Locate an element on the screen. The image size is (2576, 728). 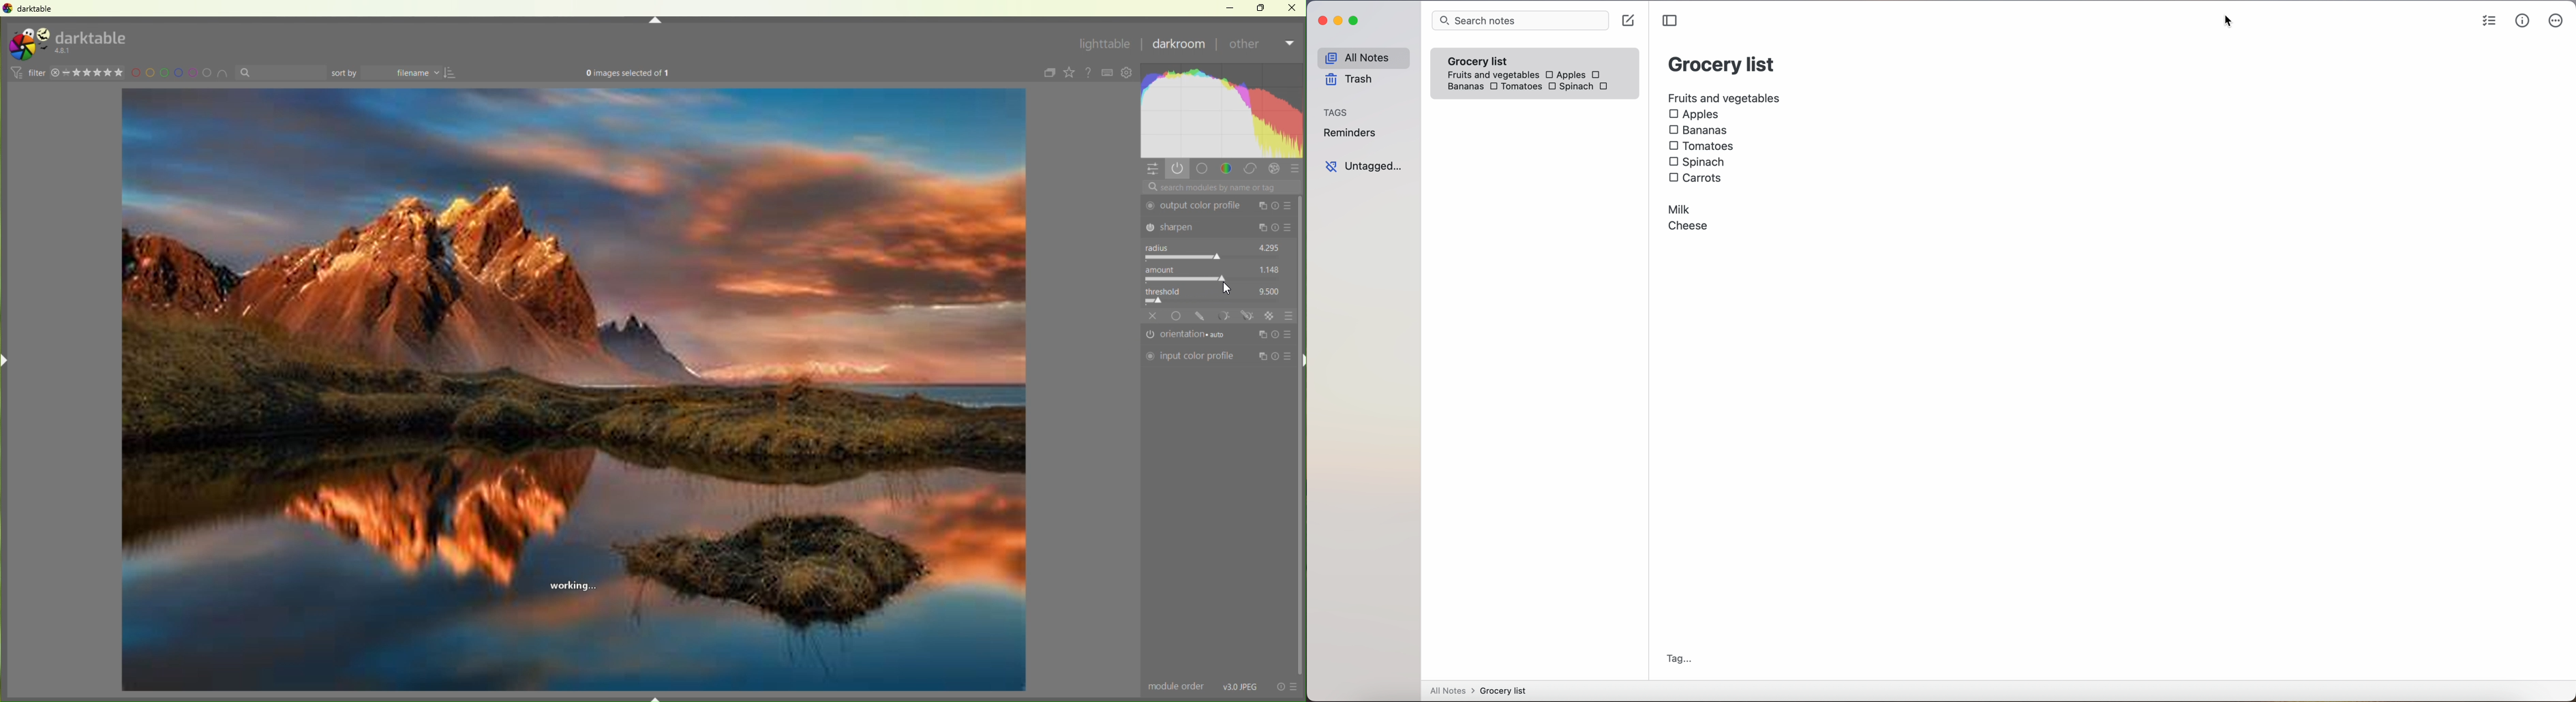
input slider is located at coordinates (1215, 257).